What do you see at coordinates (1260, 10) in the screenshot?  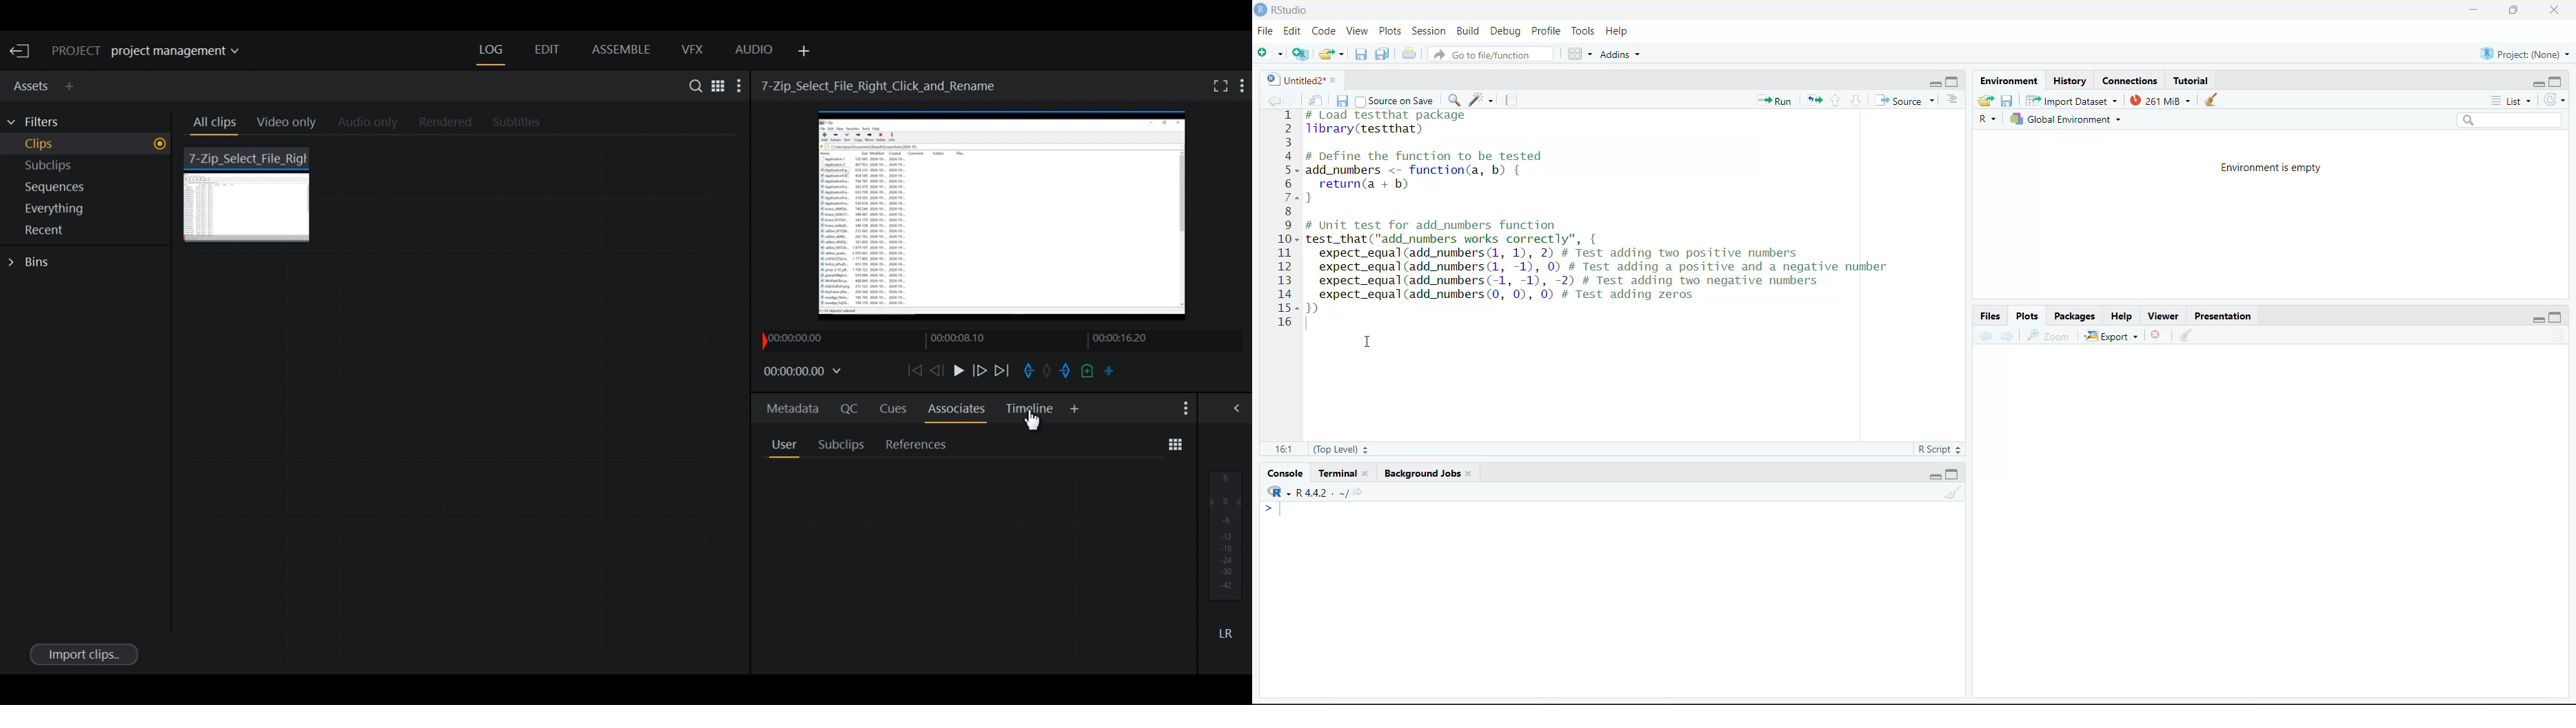 I see `logo` at bounding box center [1260, 10].